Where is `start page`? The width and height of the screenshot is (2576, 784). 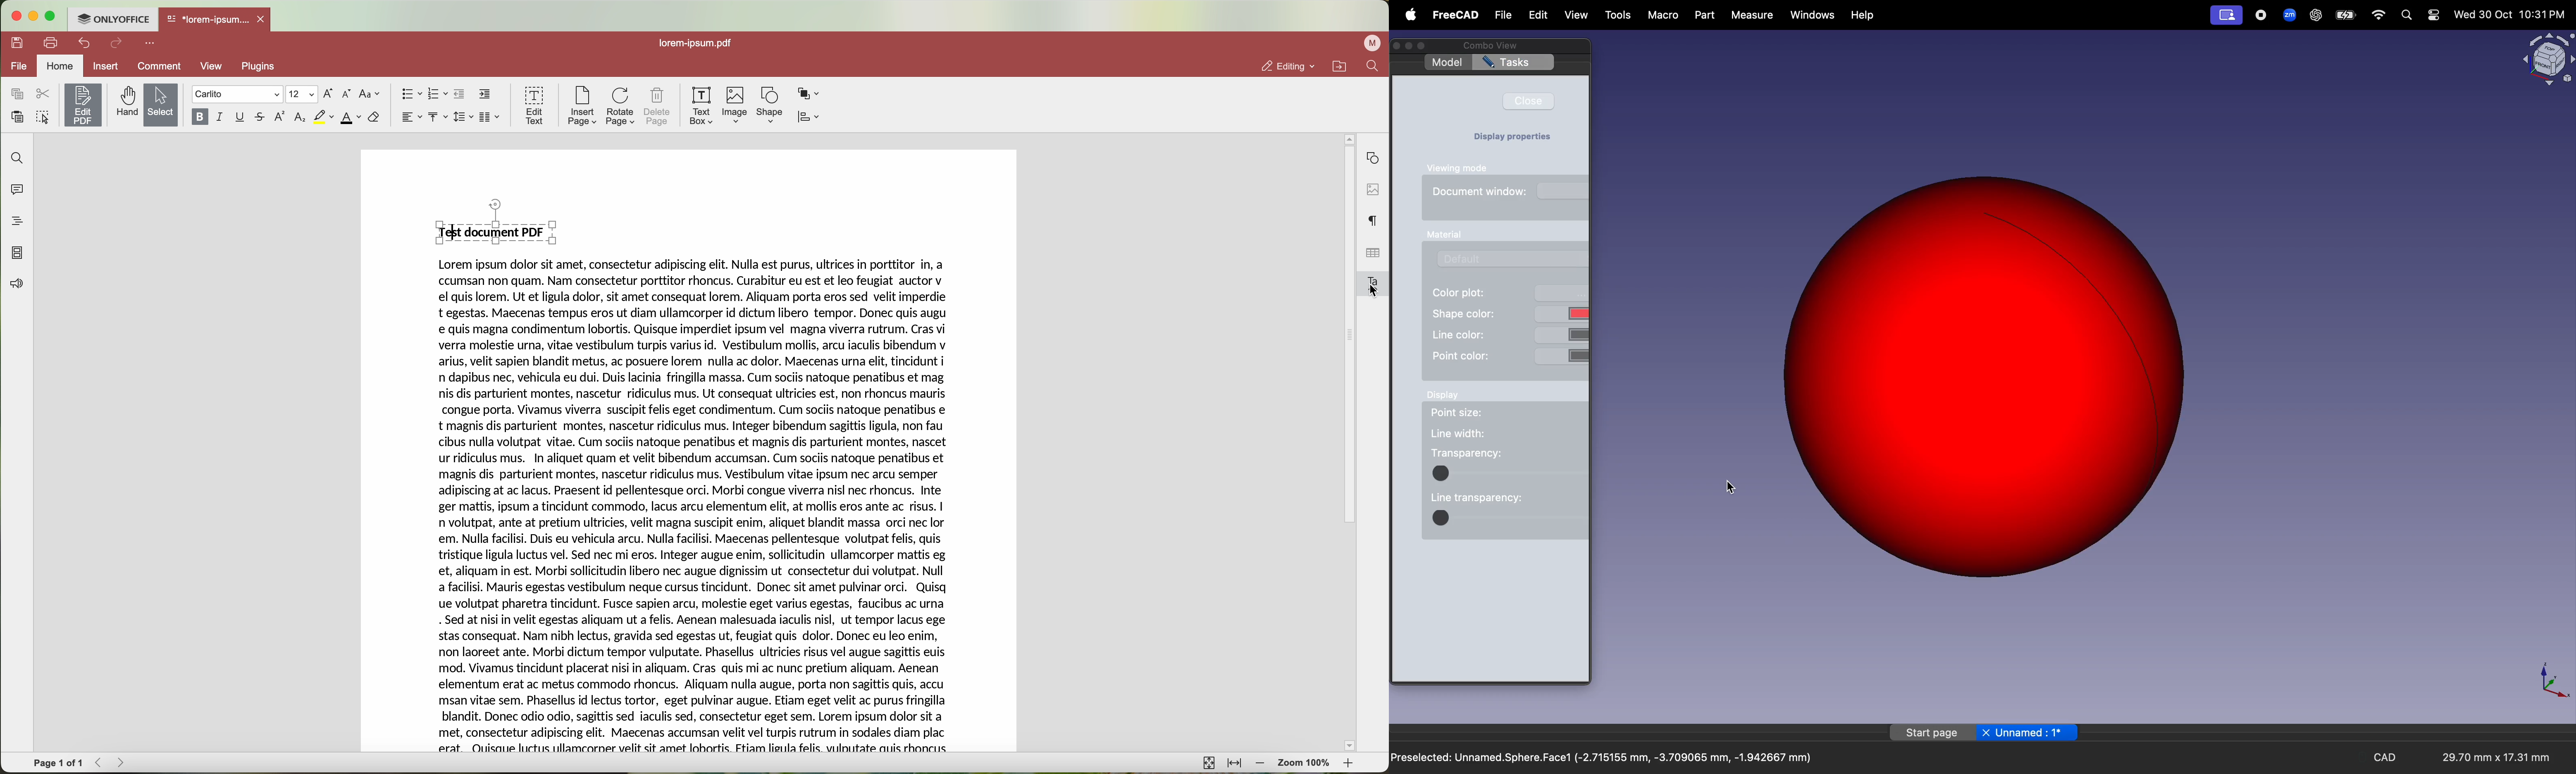
start page is located at coordinates (1932, 732).